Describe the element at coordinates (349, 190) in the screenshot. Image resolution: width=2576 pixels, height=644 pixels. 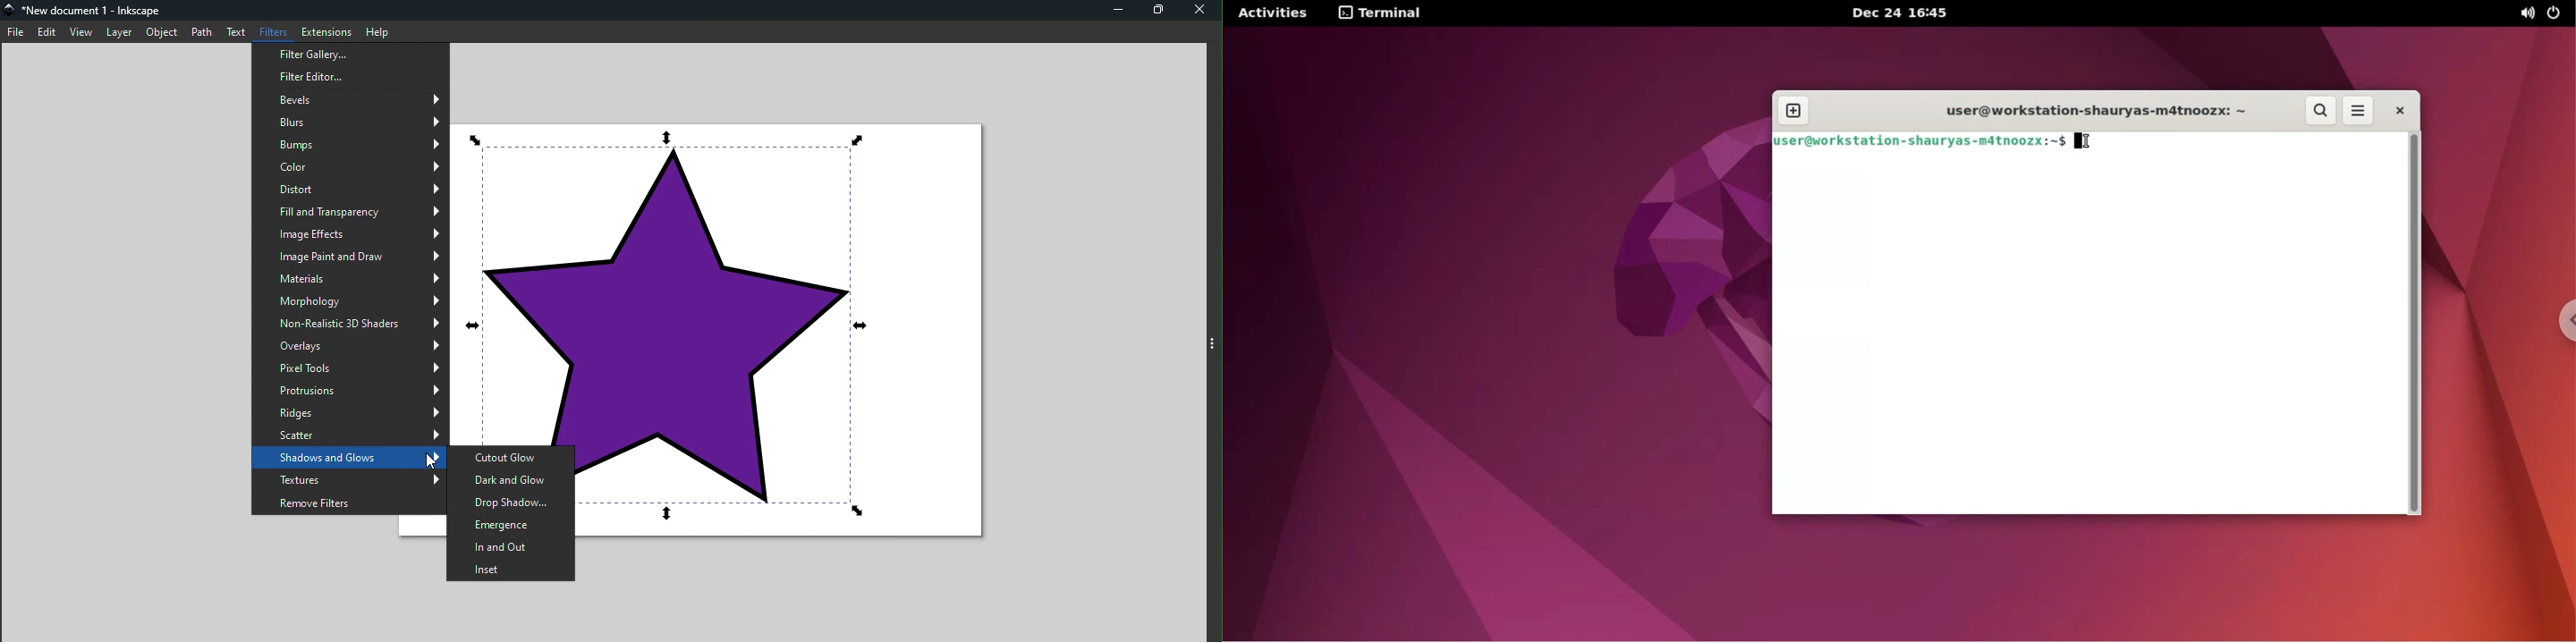
I see `Distort` at that location.